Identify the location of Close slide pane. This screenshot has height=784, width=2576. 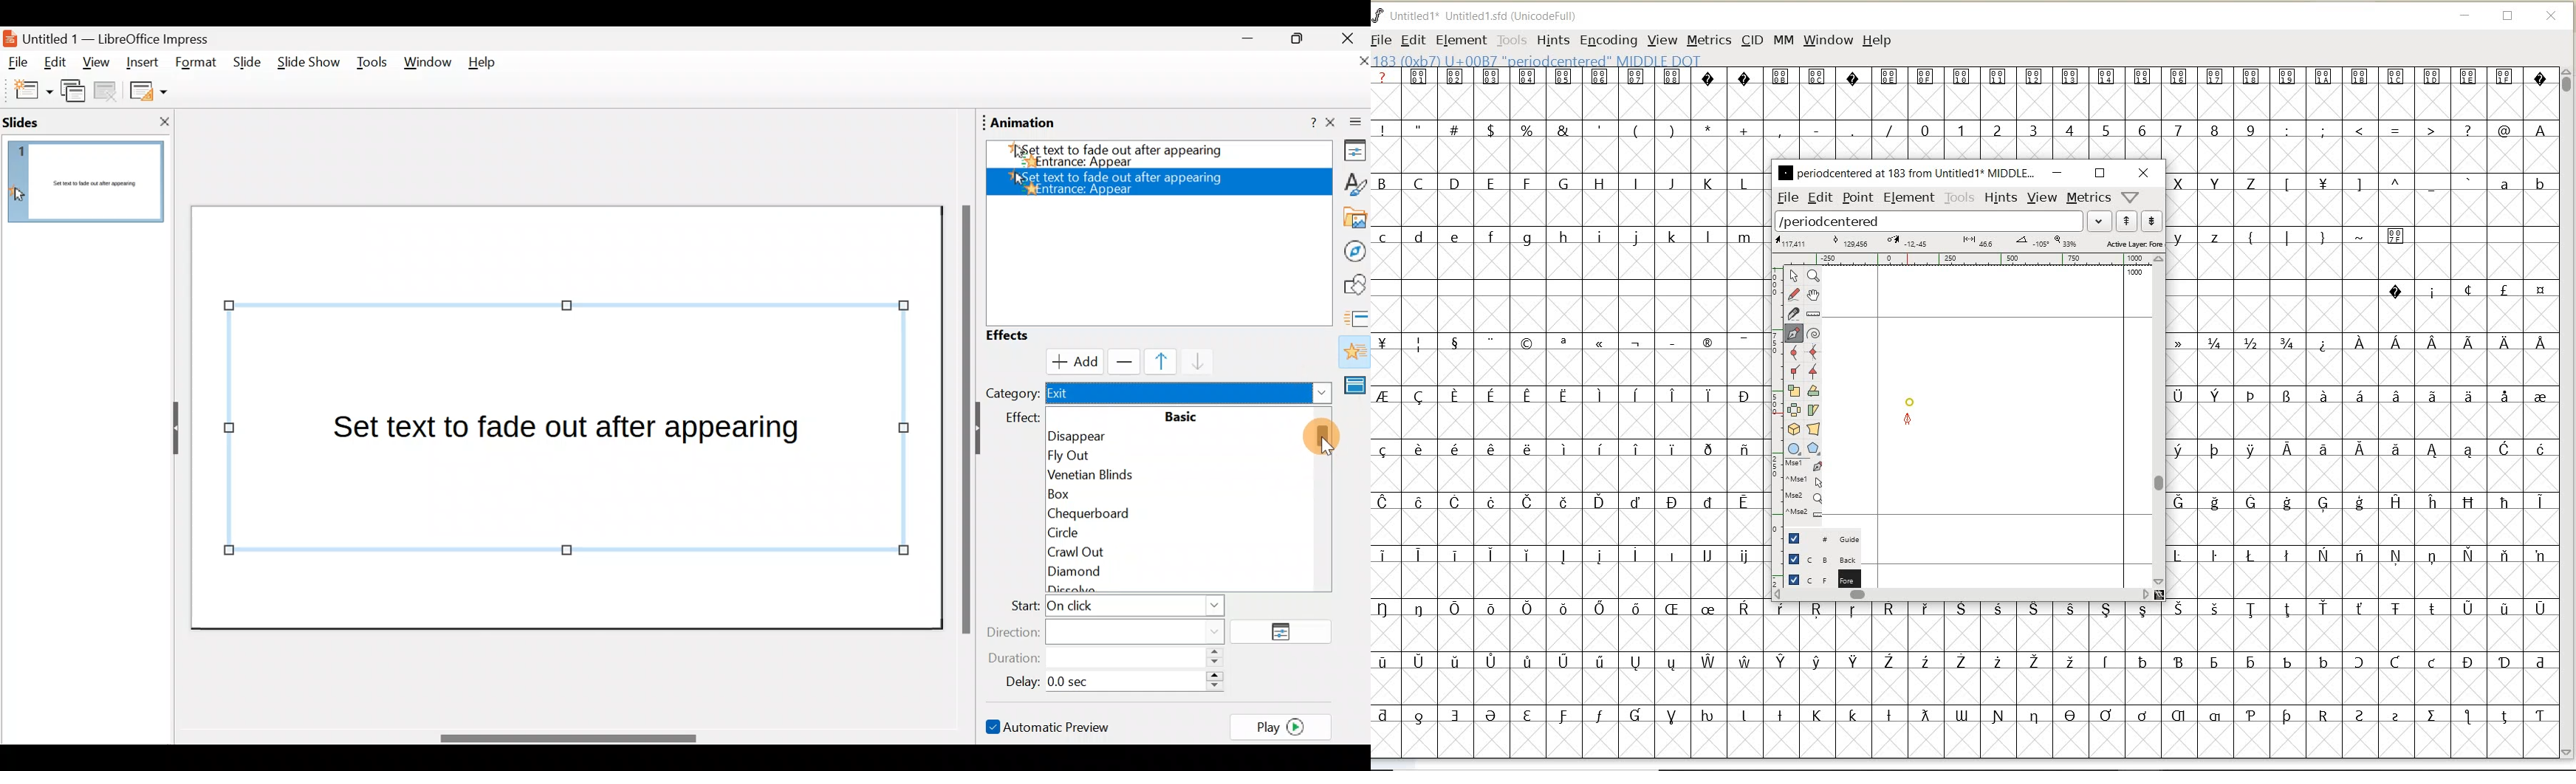
(160, 121).